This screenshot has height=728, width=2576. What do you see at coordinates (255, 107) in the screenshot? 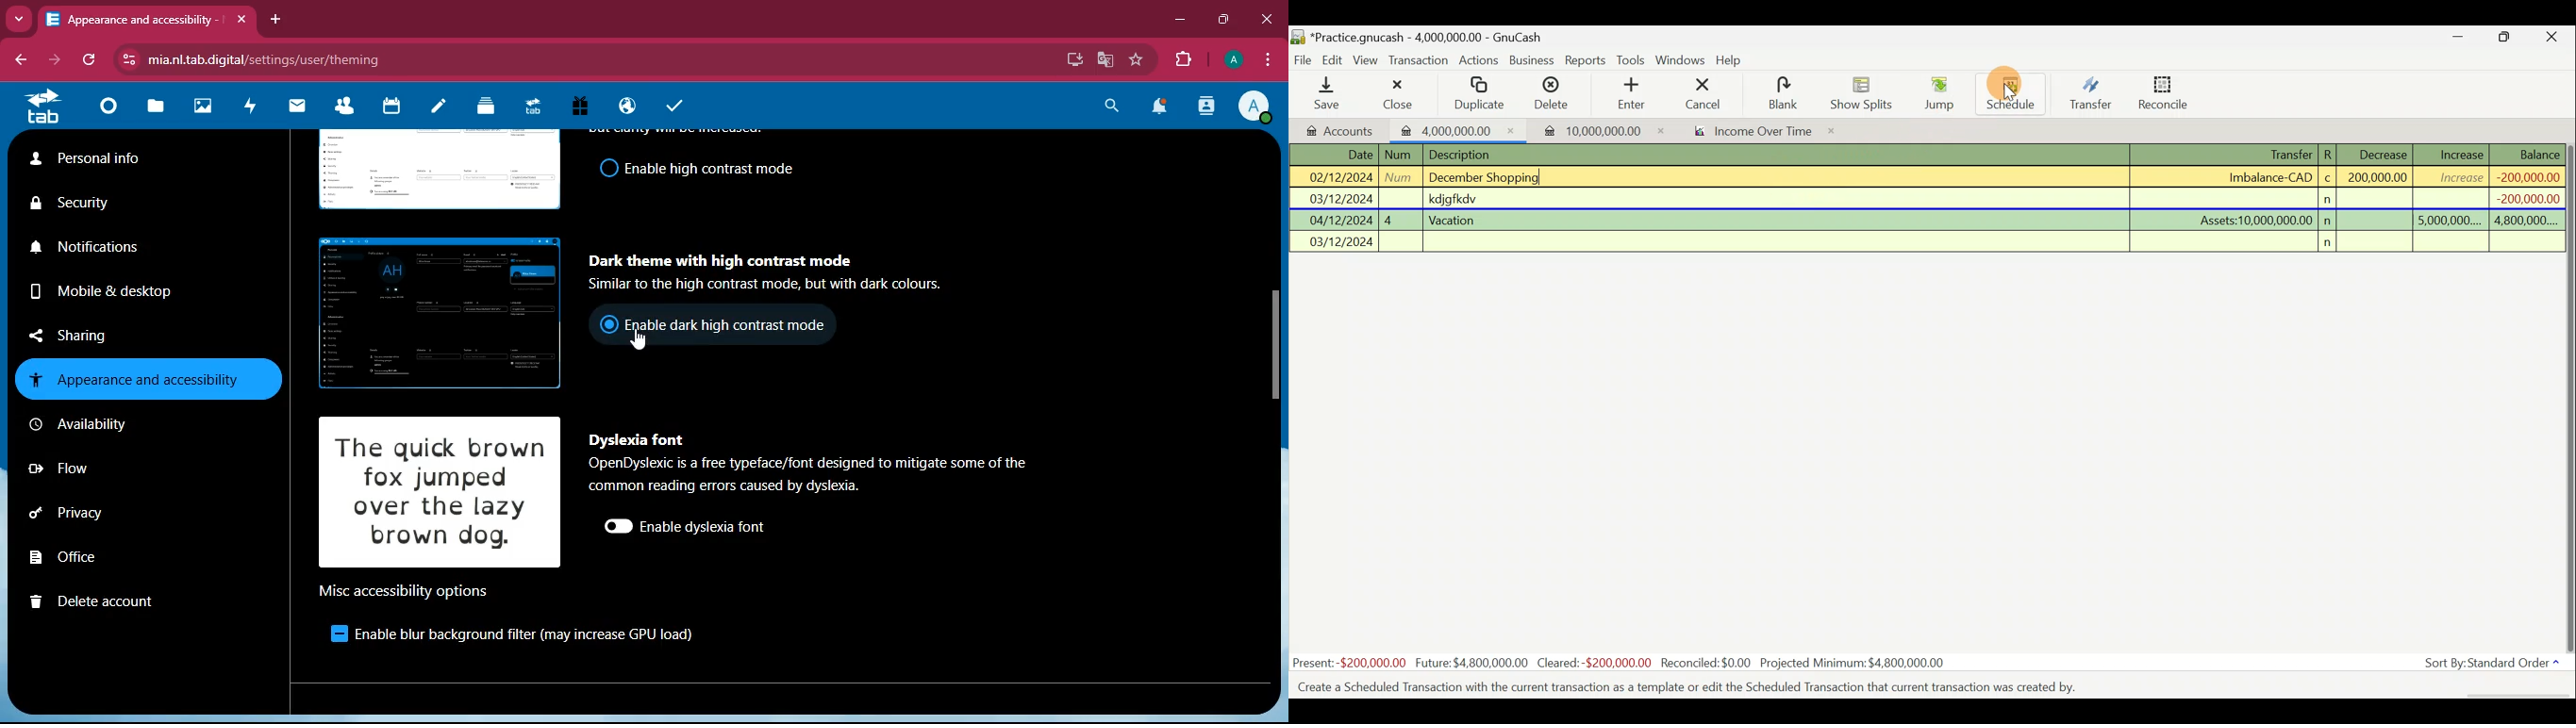
I see `activity` at bounding box center [255, 107].